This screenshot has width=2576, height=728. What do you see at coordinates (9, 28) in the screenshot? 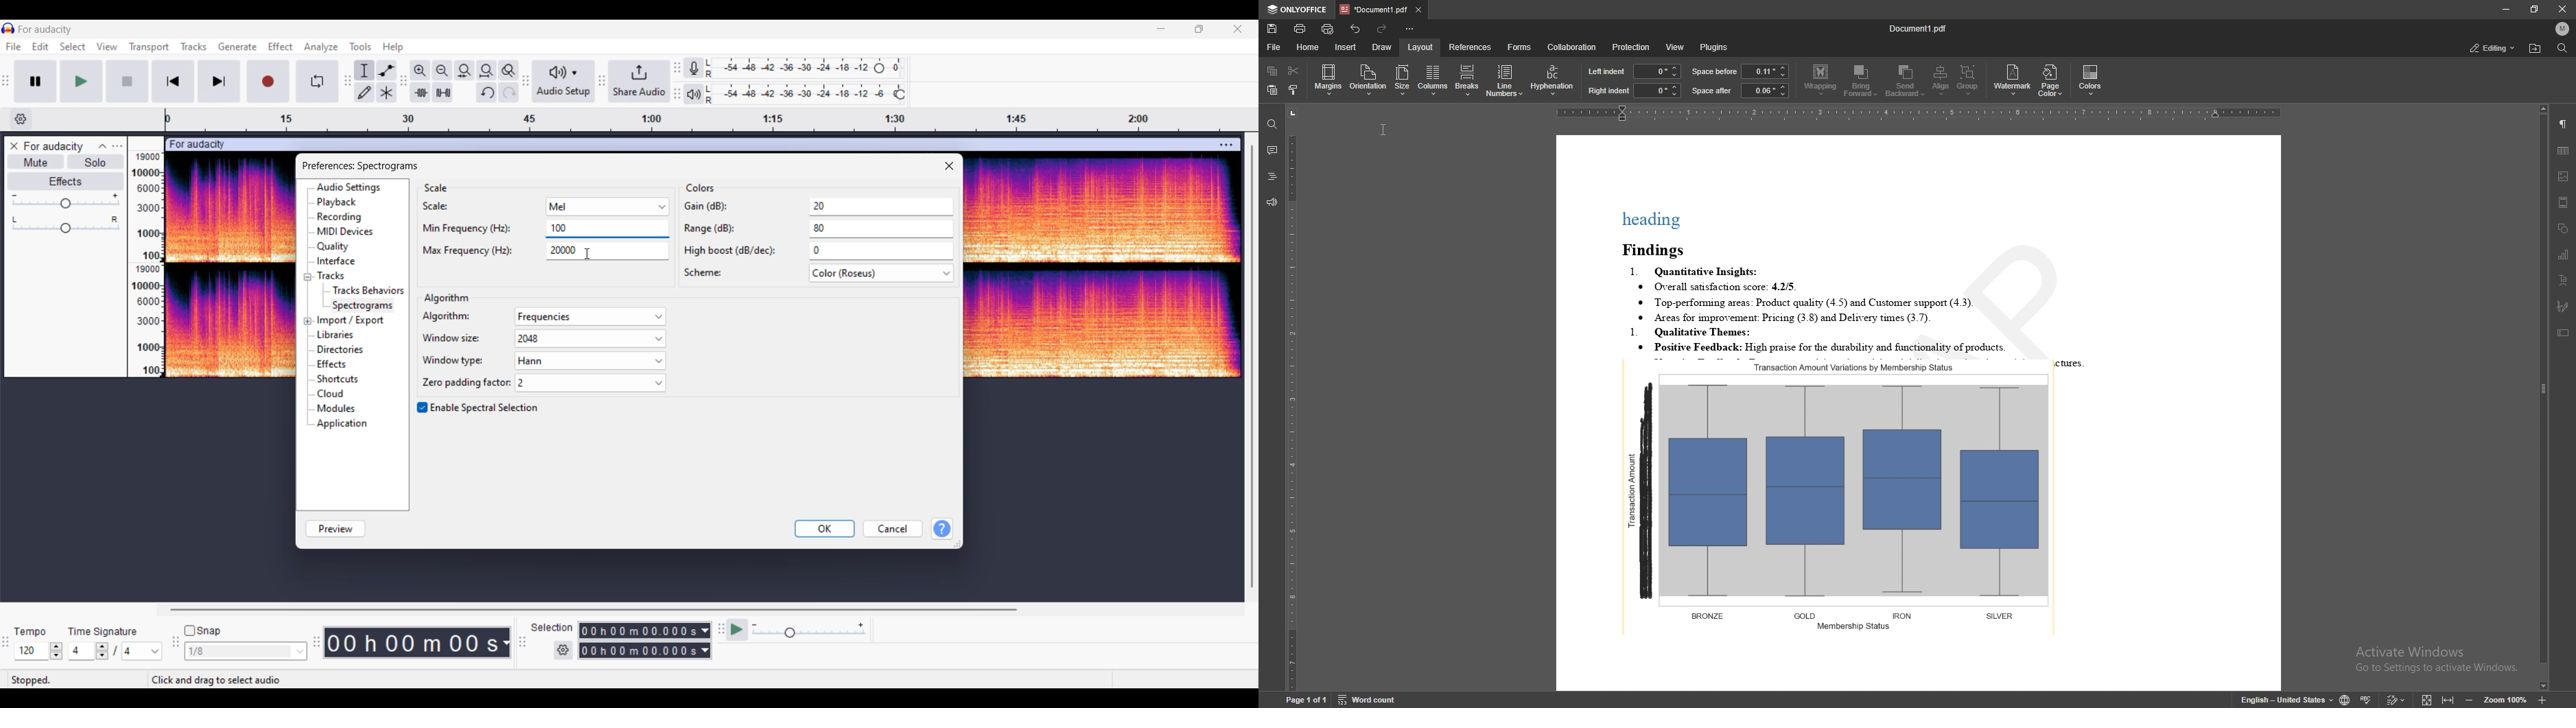
I see `Software logo` at bounding box center [9, 28].